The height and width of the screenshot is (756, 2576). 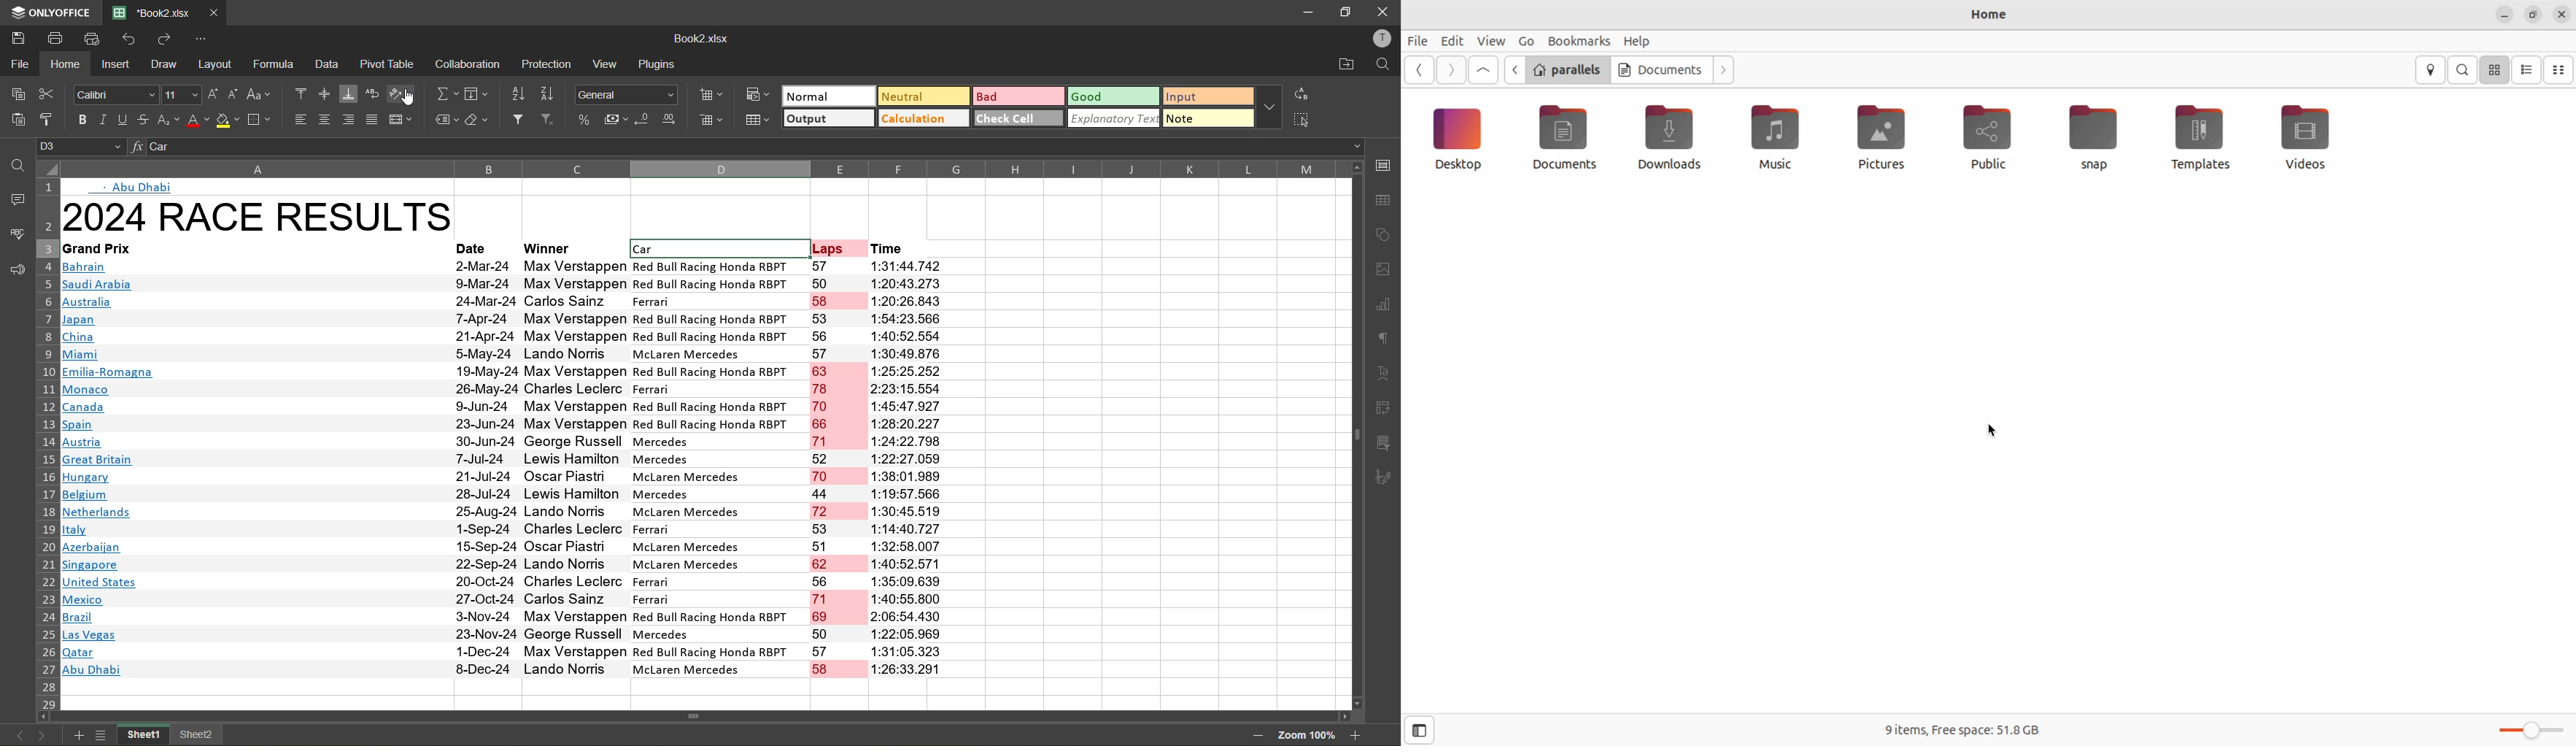 I want to click on compact view, so click(x=2562, y=70).